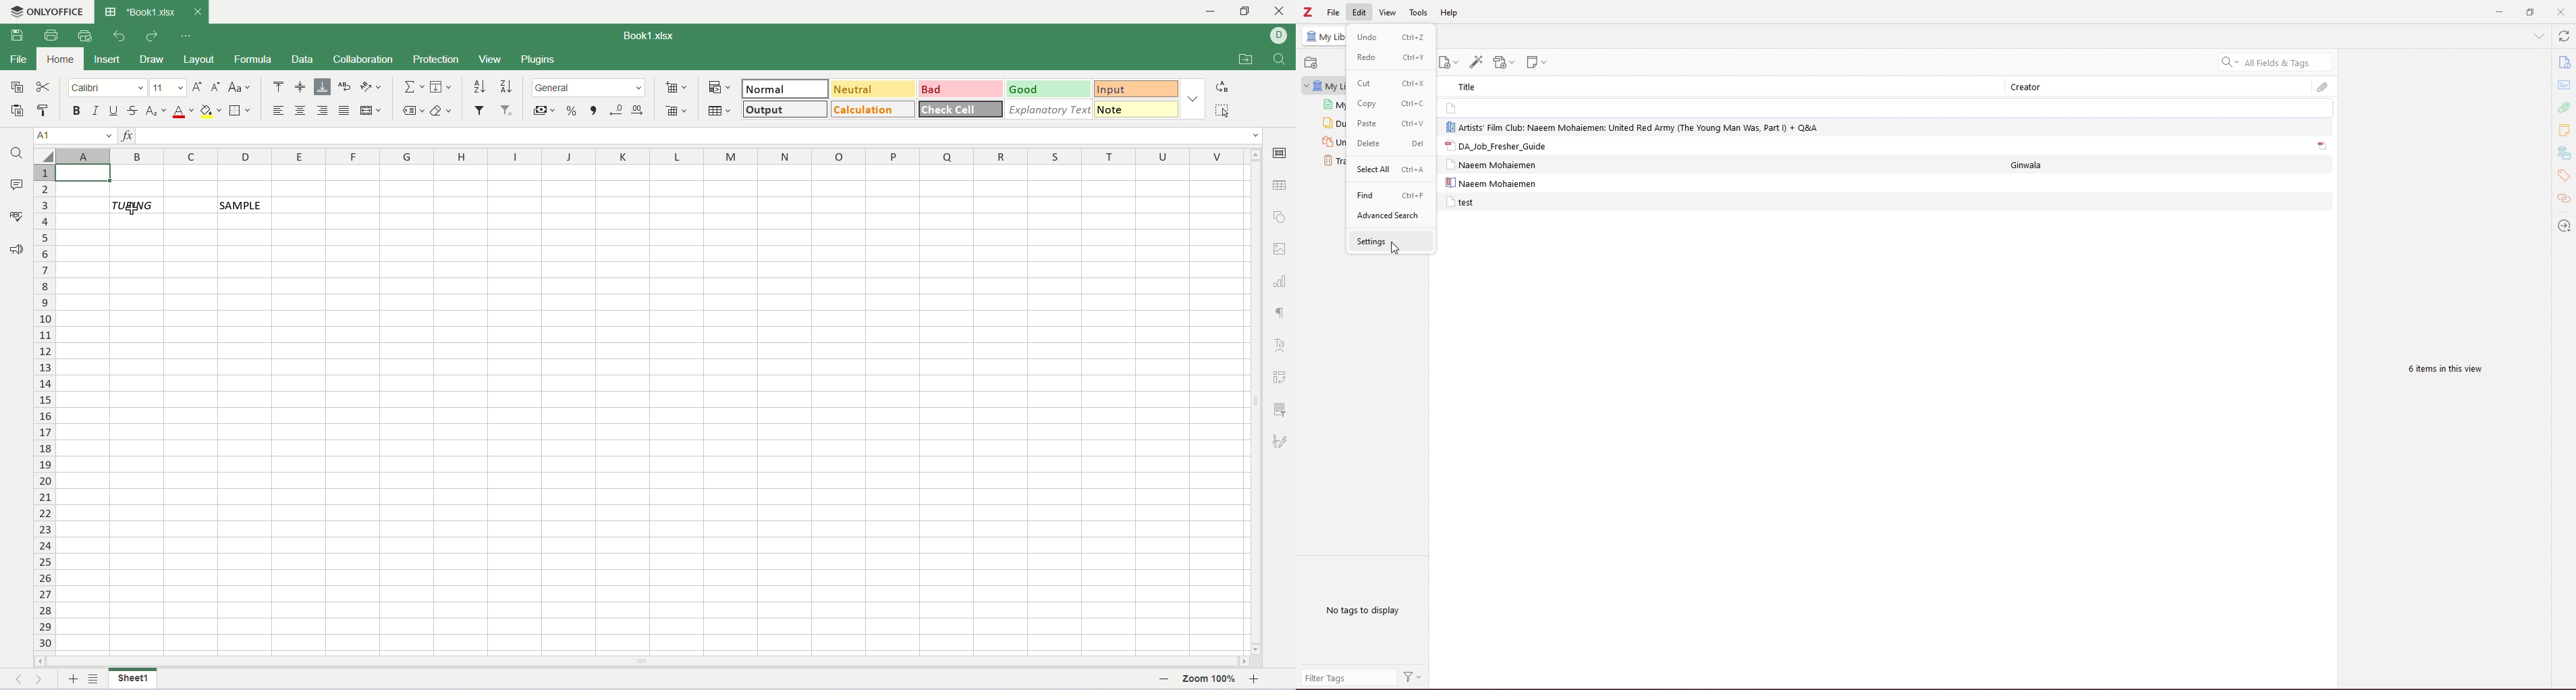  What do you see at coordinates (1282, 377) in the screenshot?
I see `pivot settings` at bounding box center [1282, 377].